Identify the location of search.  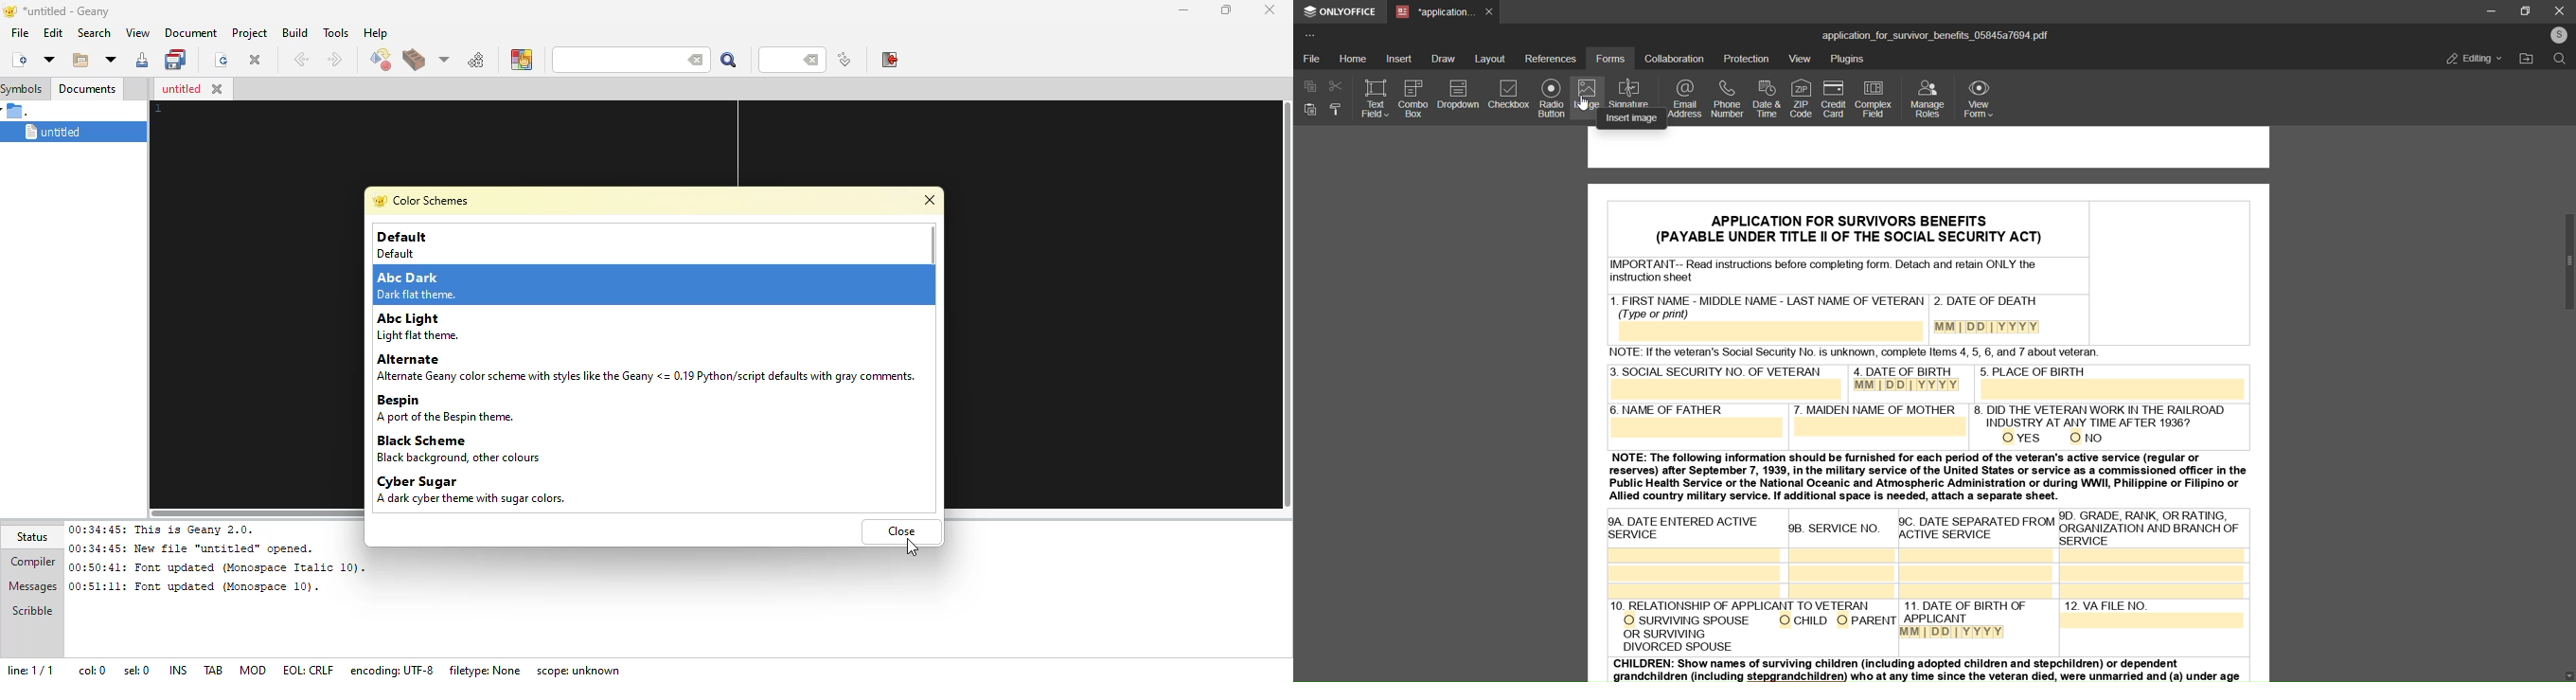
(727, 60).